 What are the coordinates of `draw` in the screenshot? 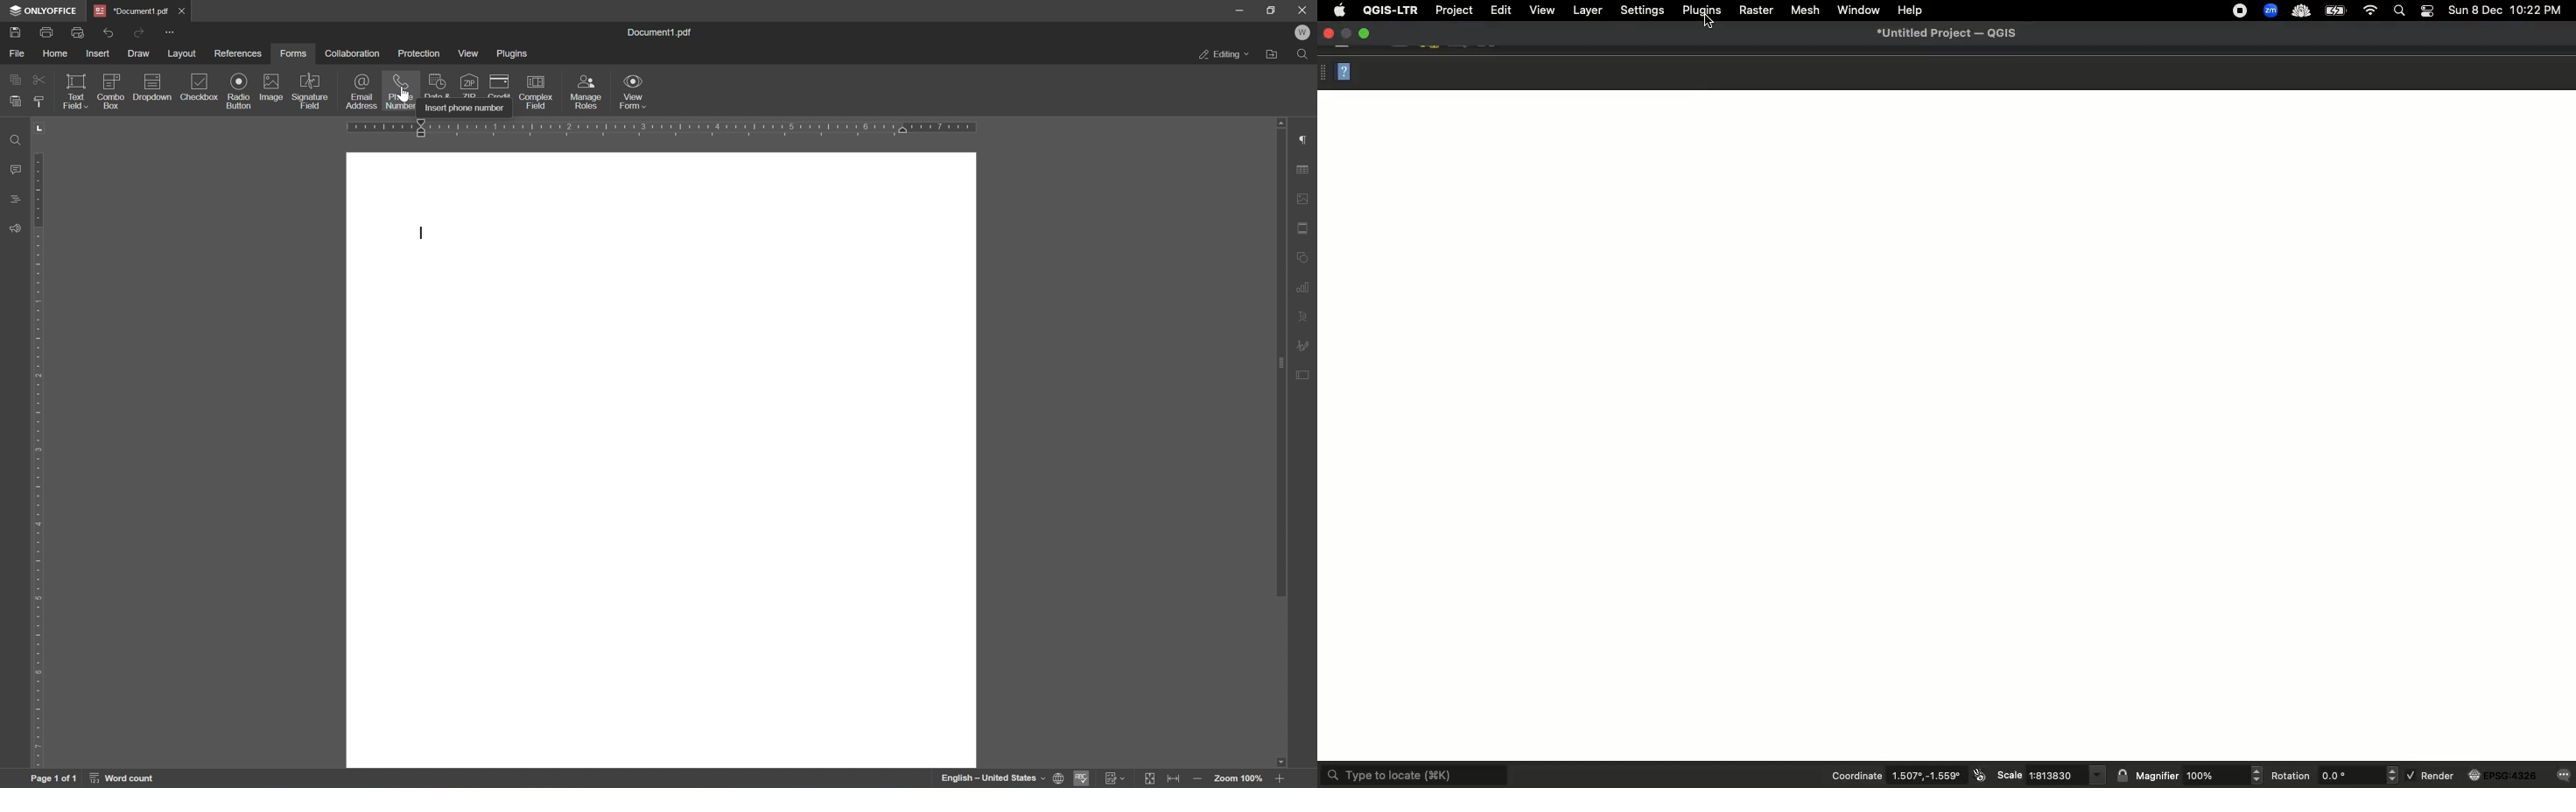 It's located at (135, 54).